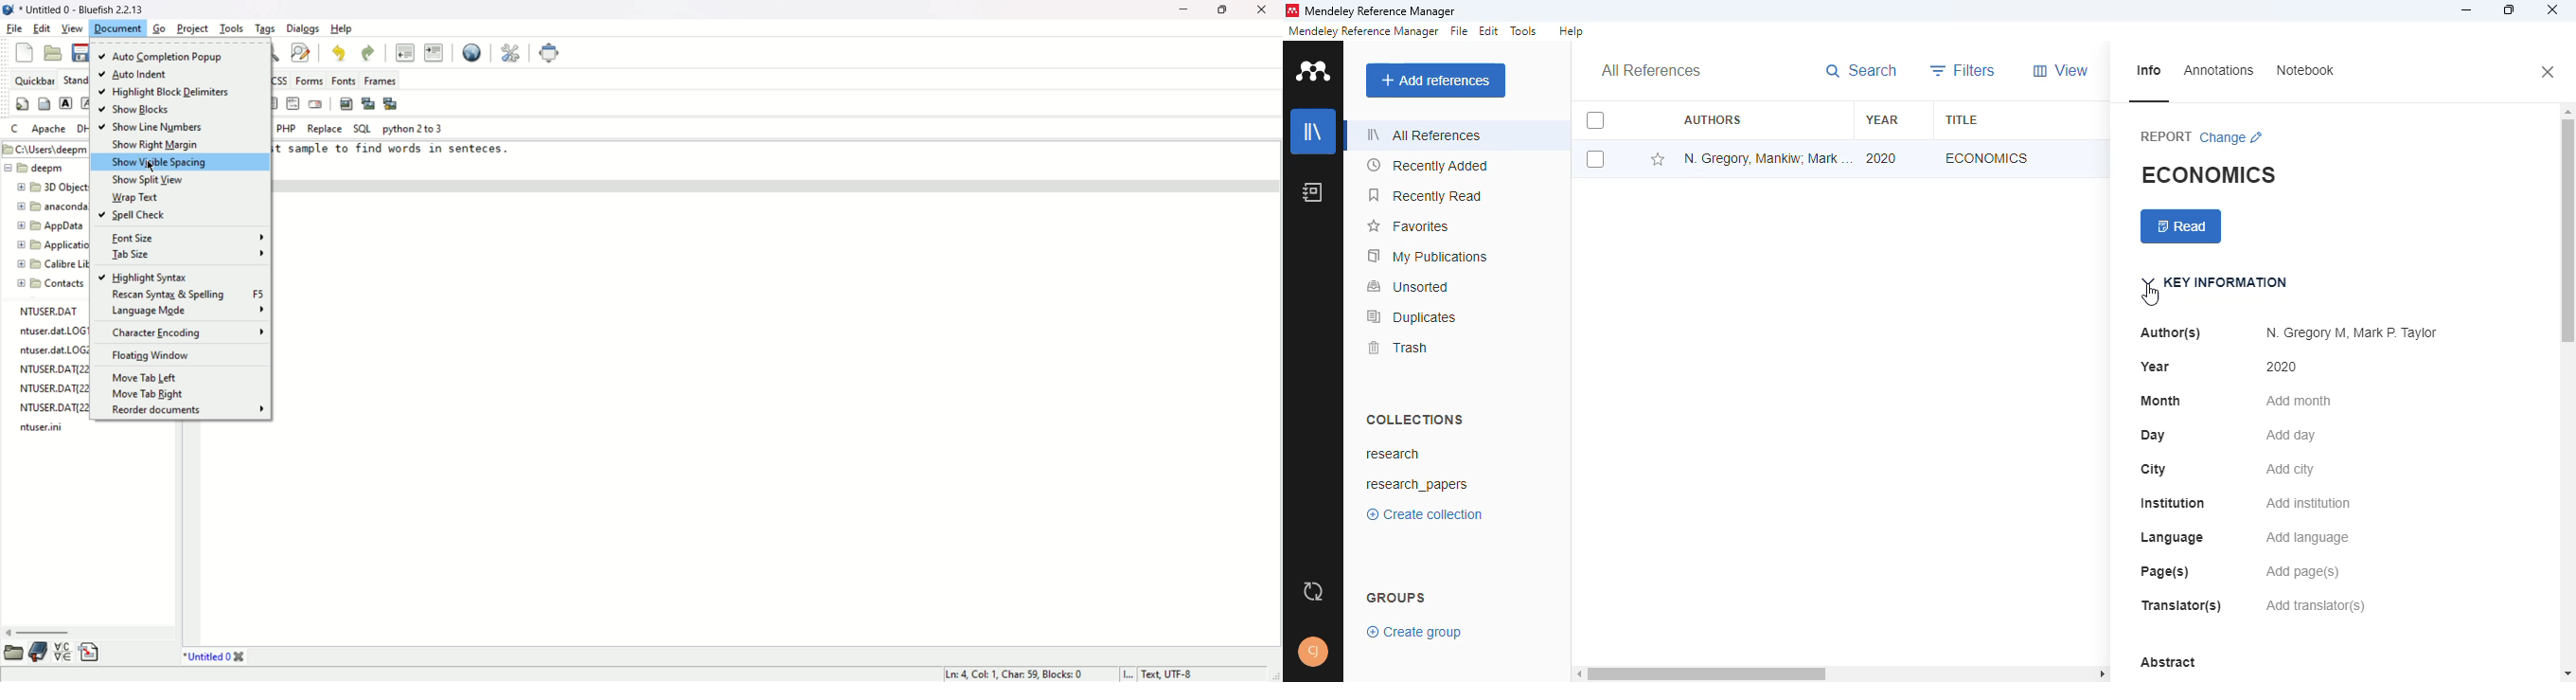  I want to click on preferences, so click(509, 53).